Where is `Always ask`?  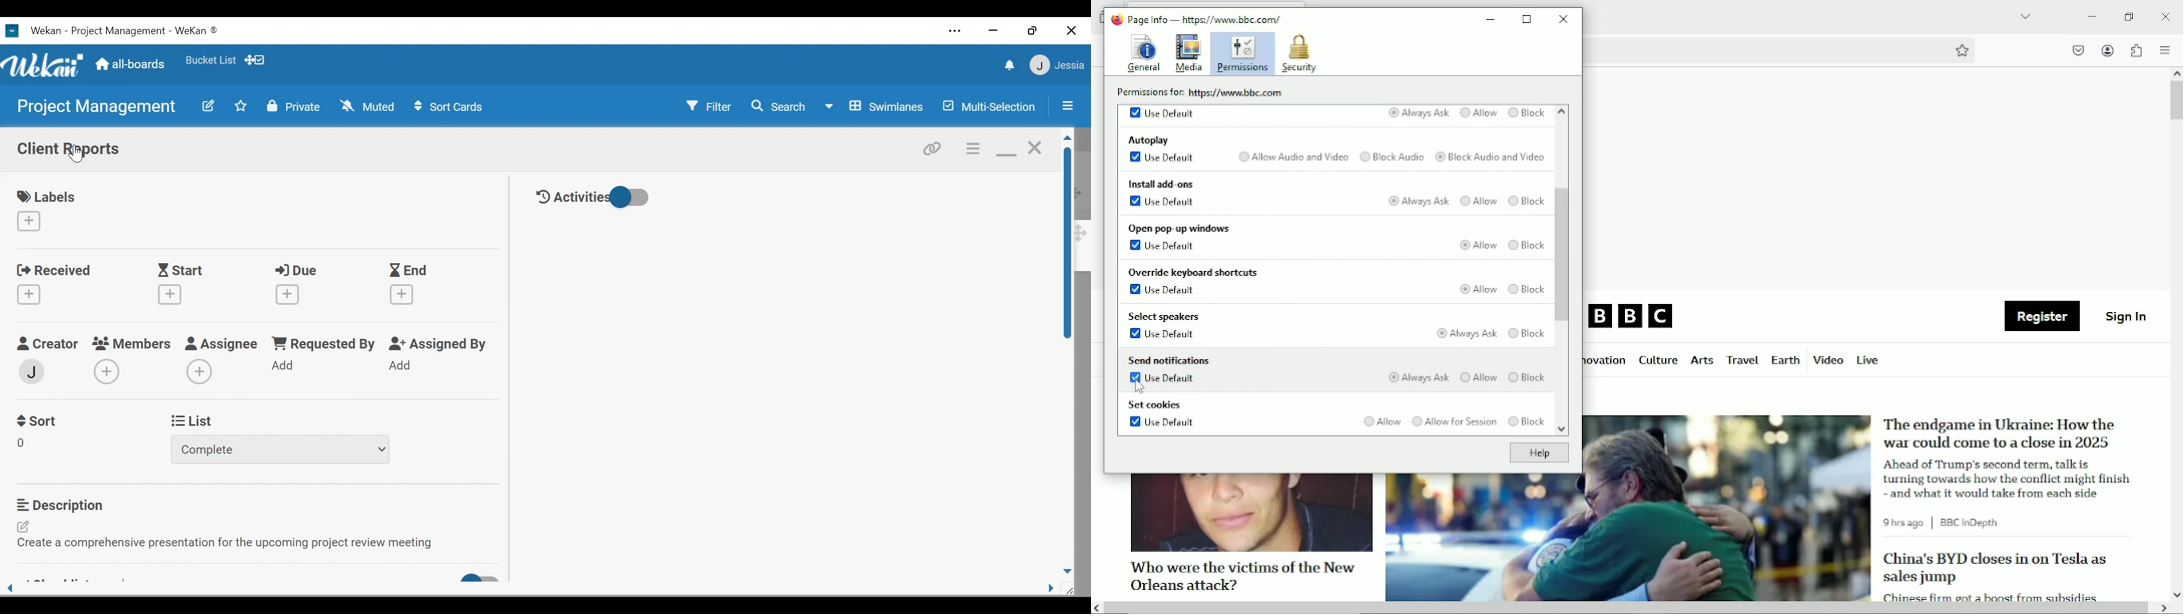
Always ask is located at coordinates (1464, 333).